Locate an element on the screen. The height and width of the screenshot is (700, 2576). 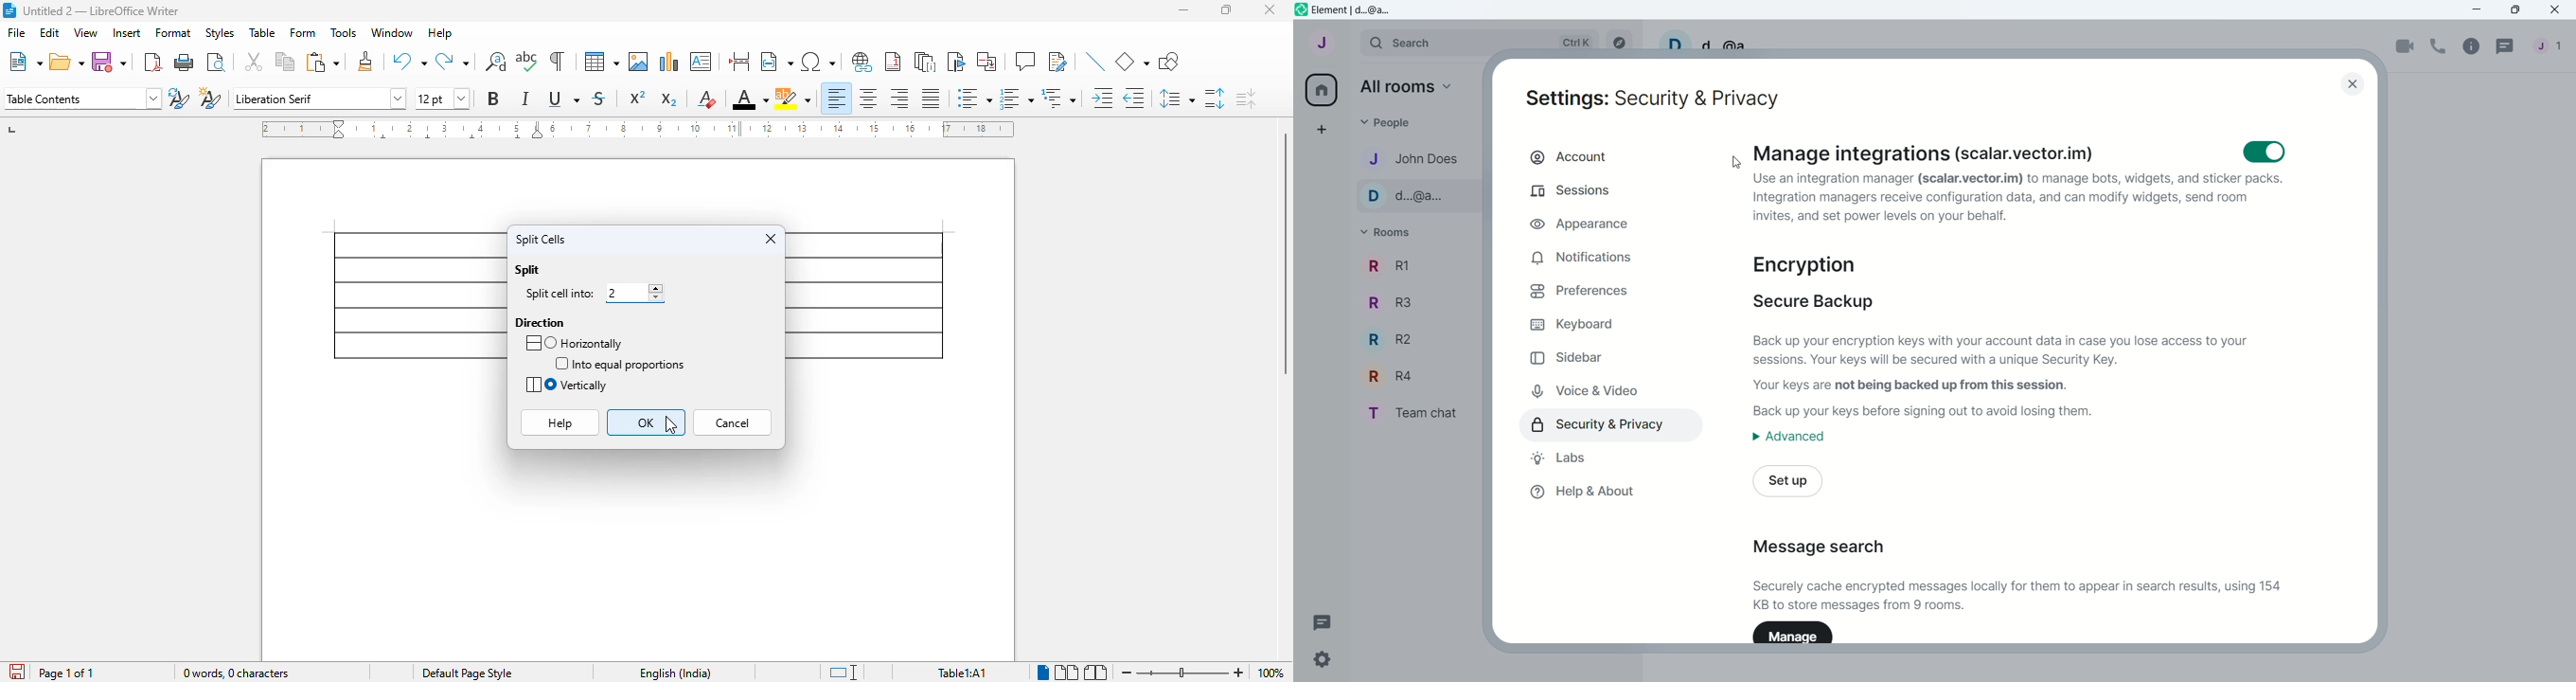
open is located at coordinates (67, 63).